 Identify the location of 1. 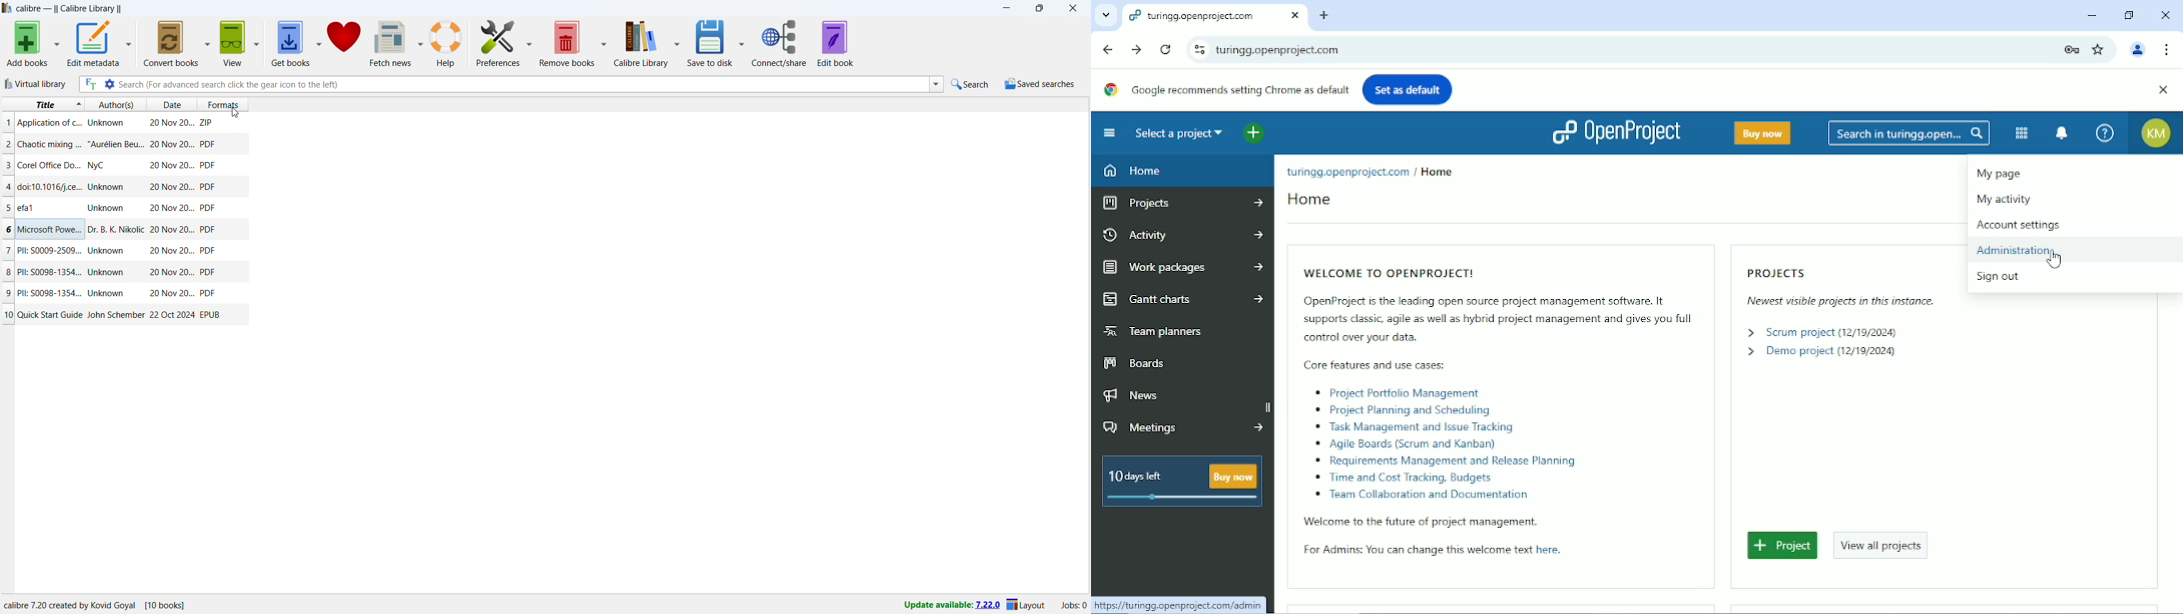
(7, 123).